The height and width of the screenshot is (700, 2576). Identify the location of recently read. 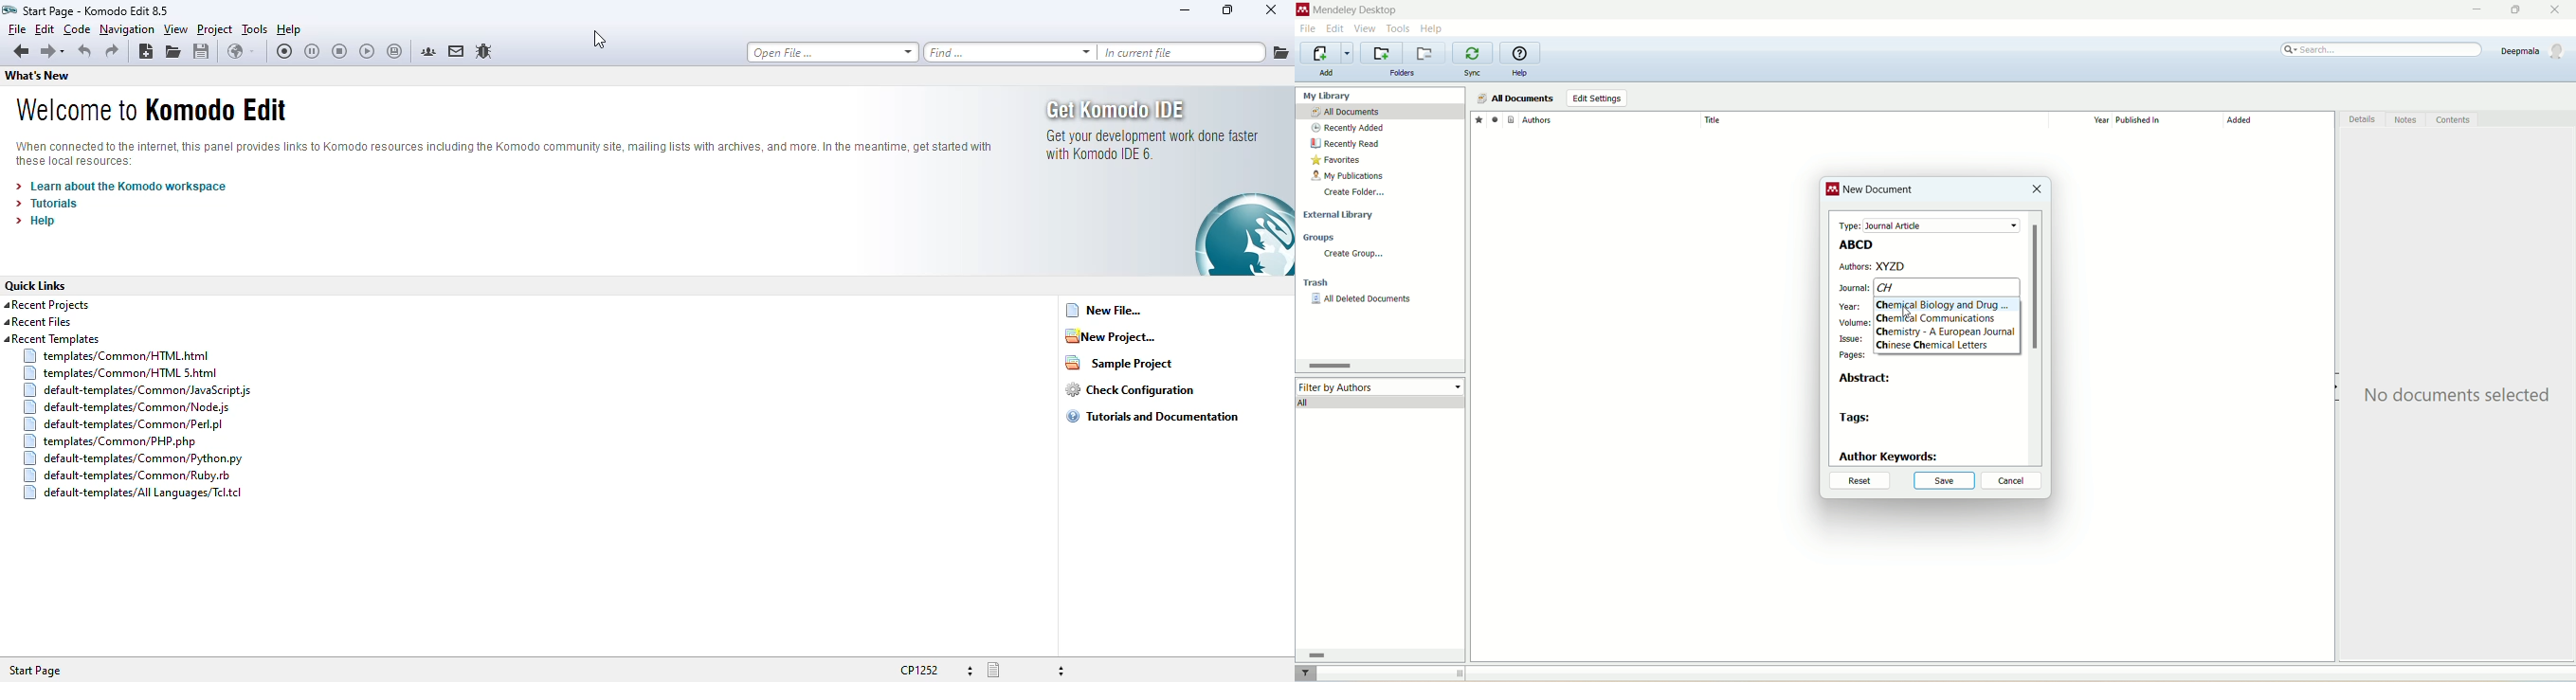
(1345, 143).